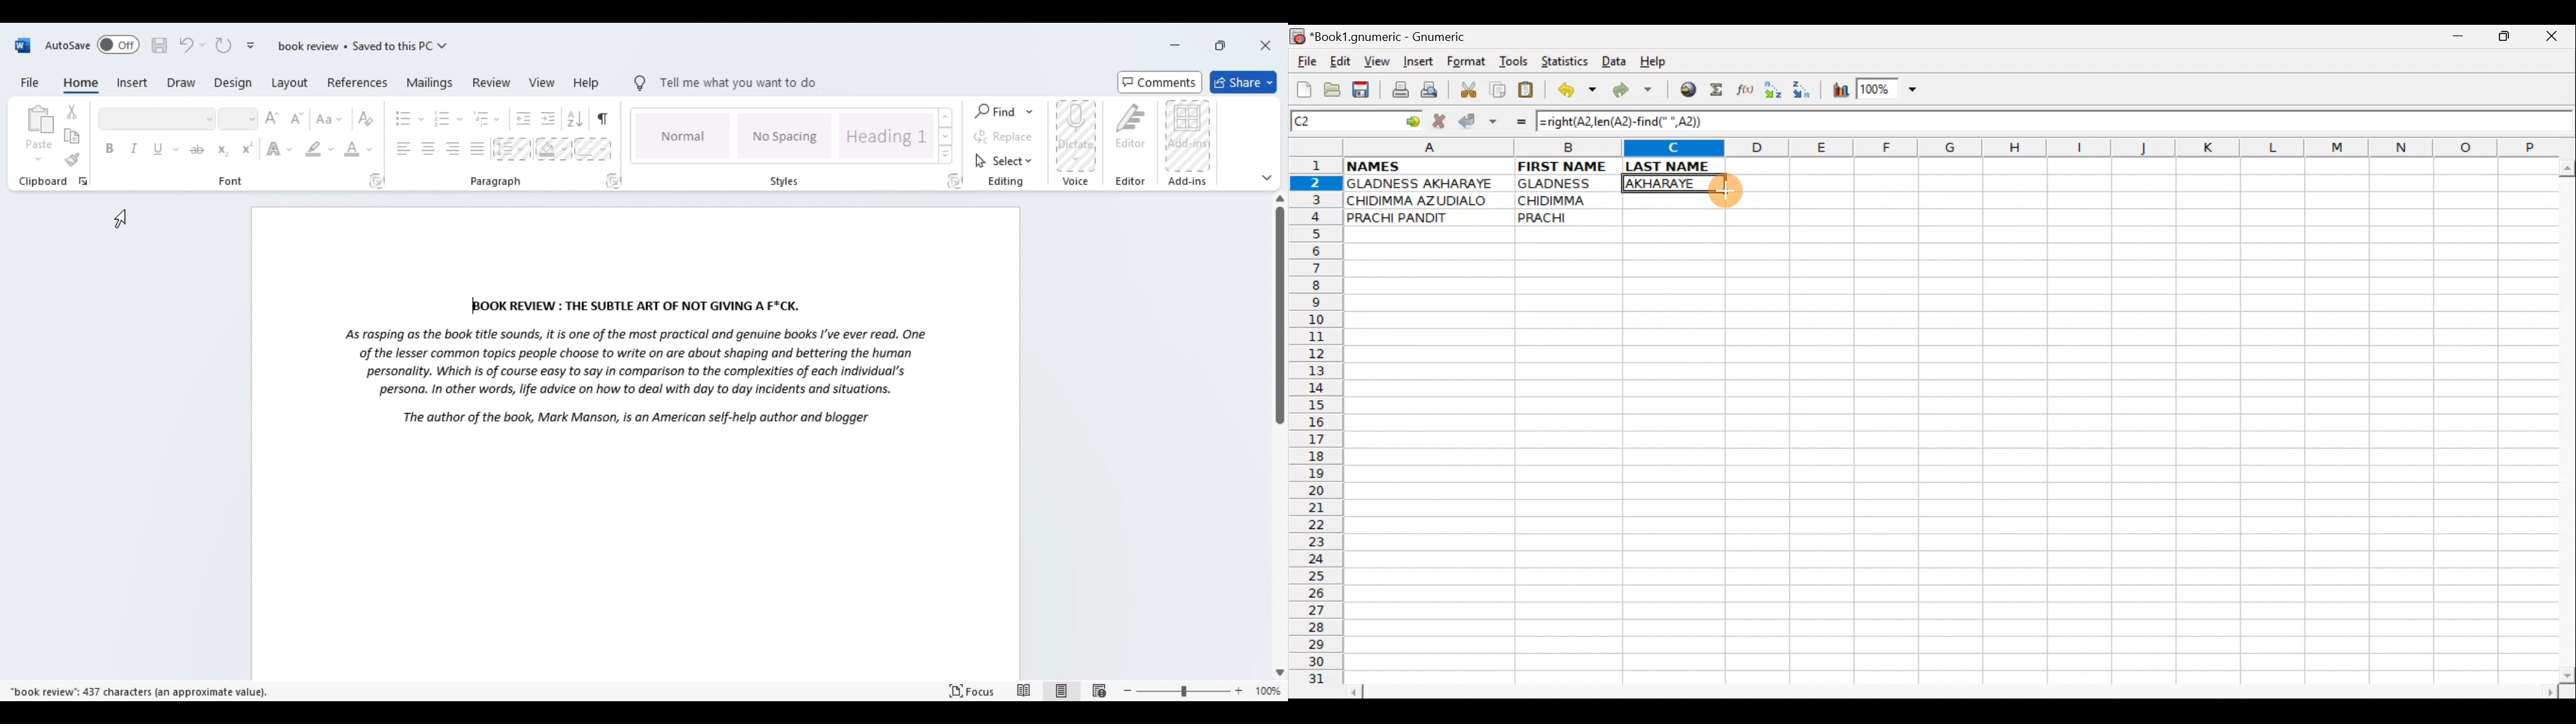  I want to click on Scroll bar, so click(2564, 418).